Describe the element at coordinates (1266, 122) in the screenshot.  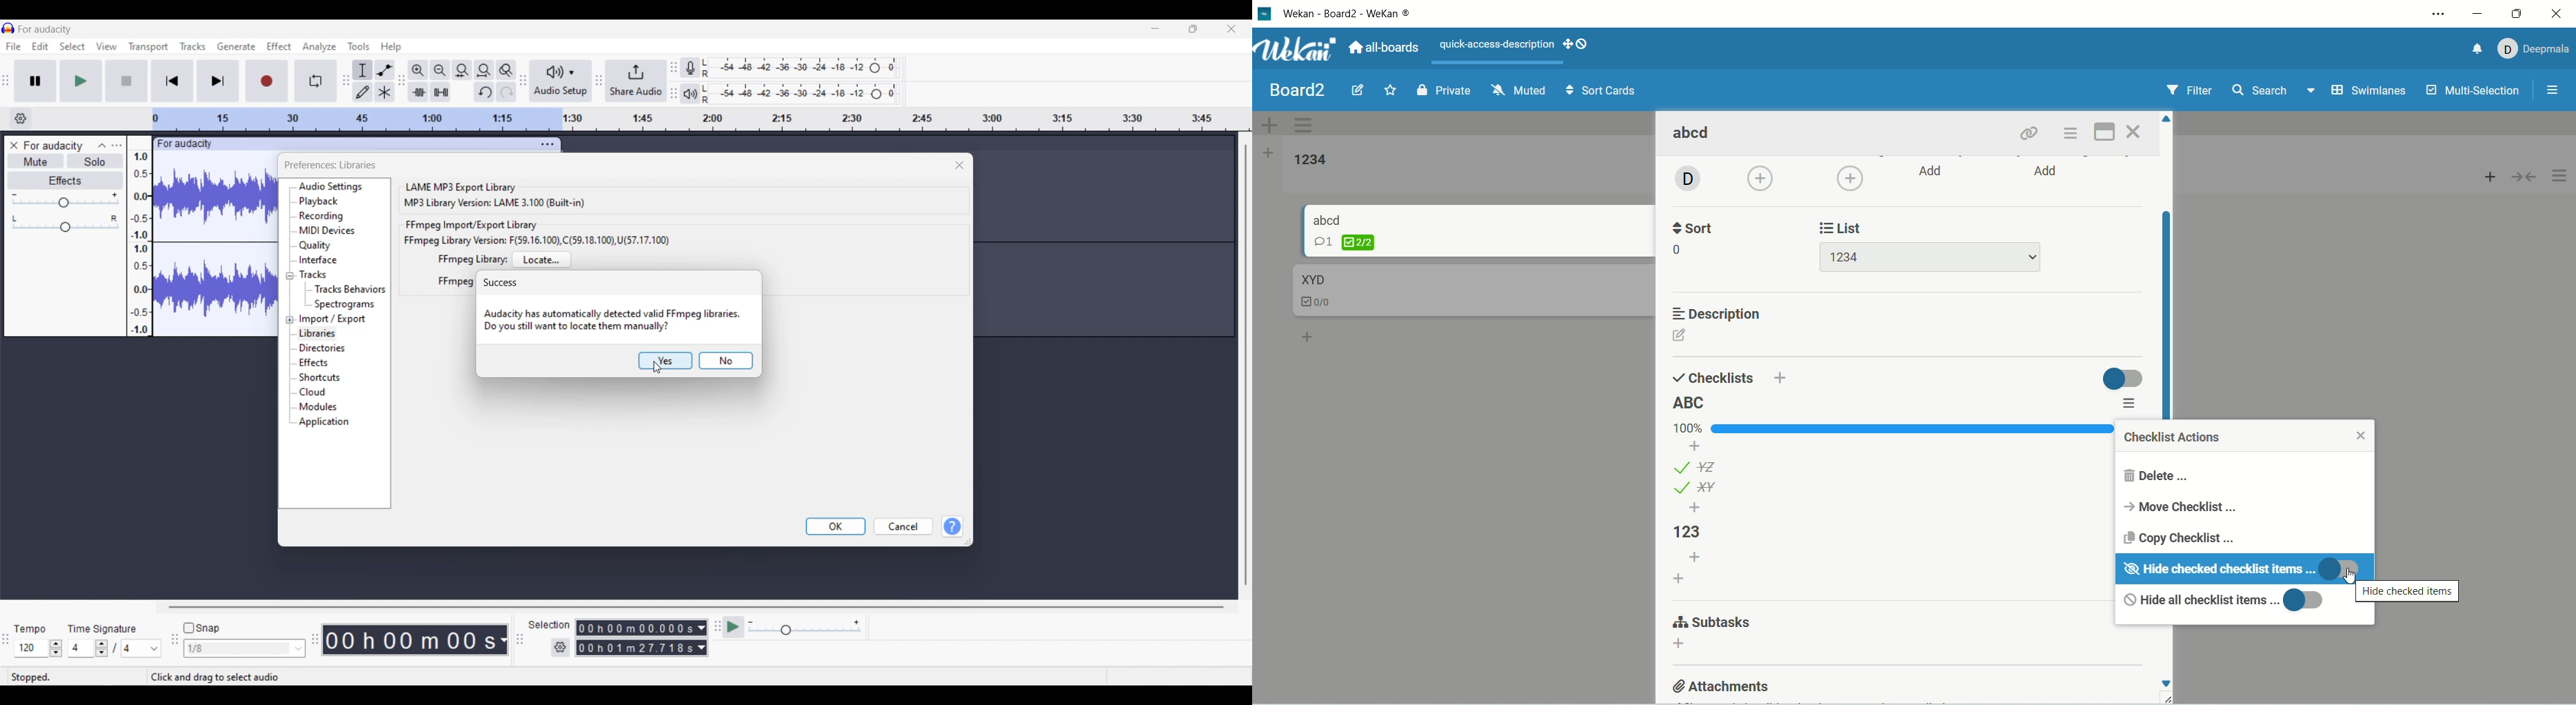
I see `add swimlane` at that location.